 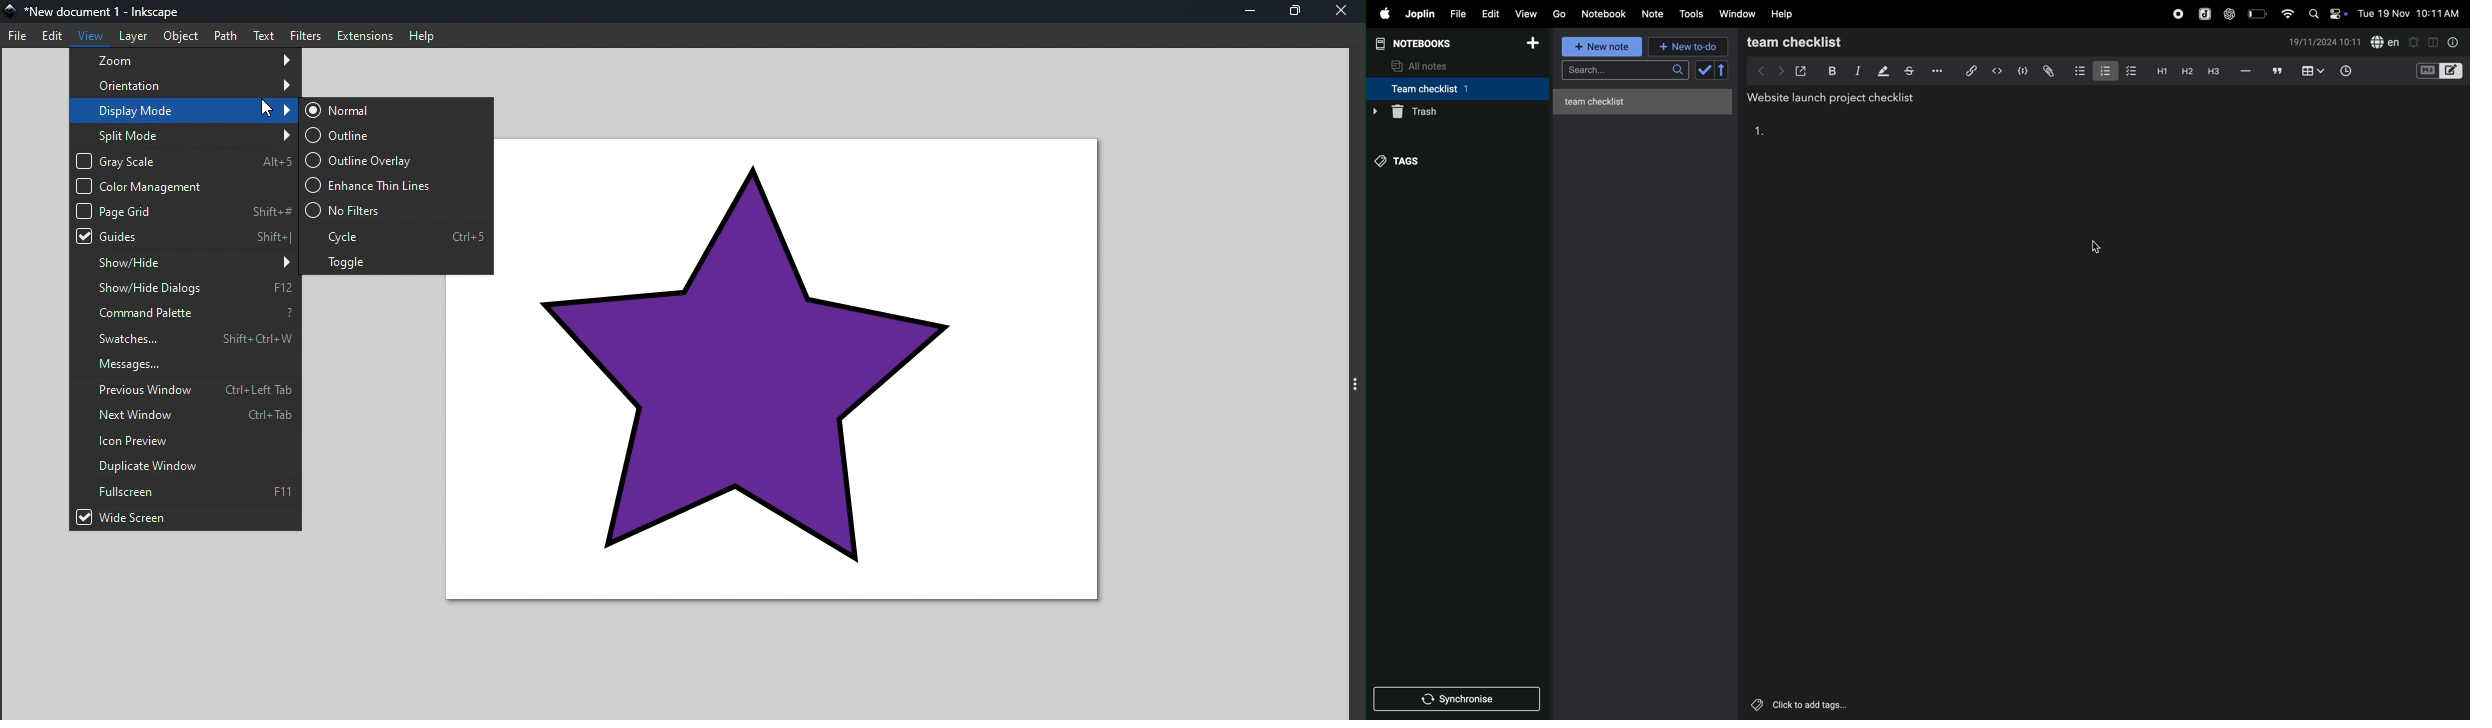 What do you see at coordinates (1537, 43) in the screenshot?
I see `add` at bounding box center [1537, 43].